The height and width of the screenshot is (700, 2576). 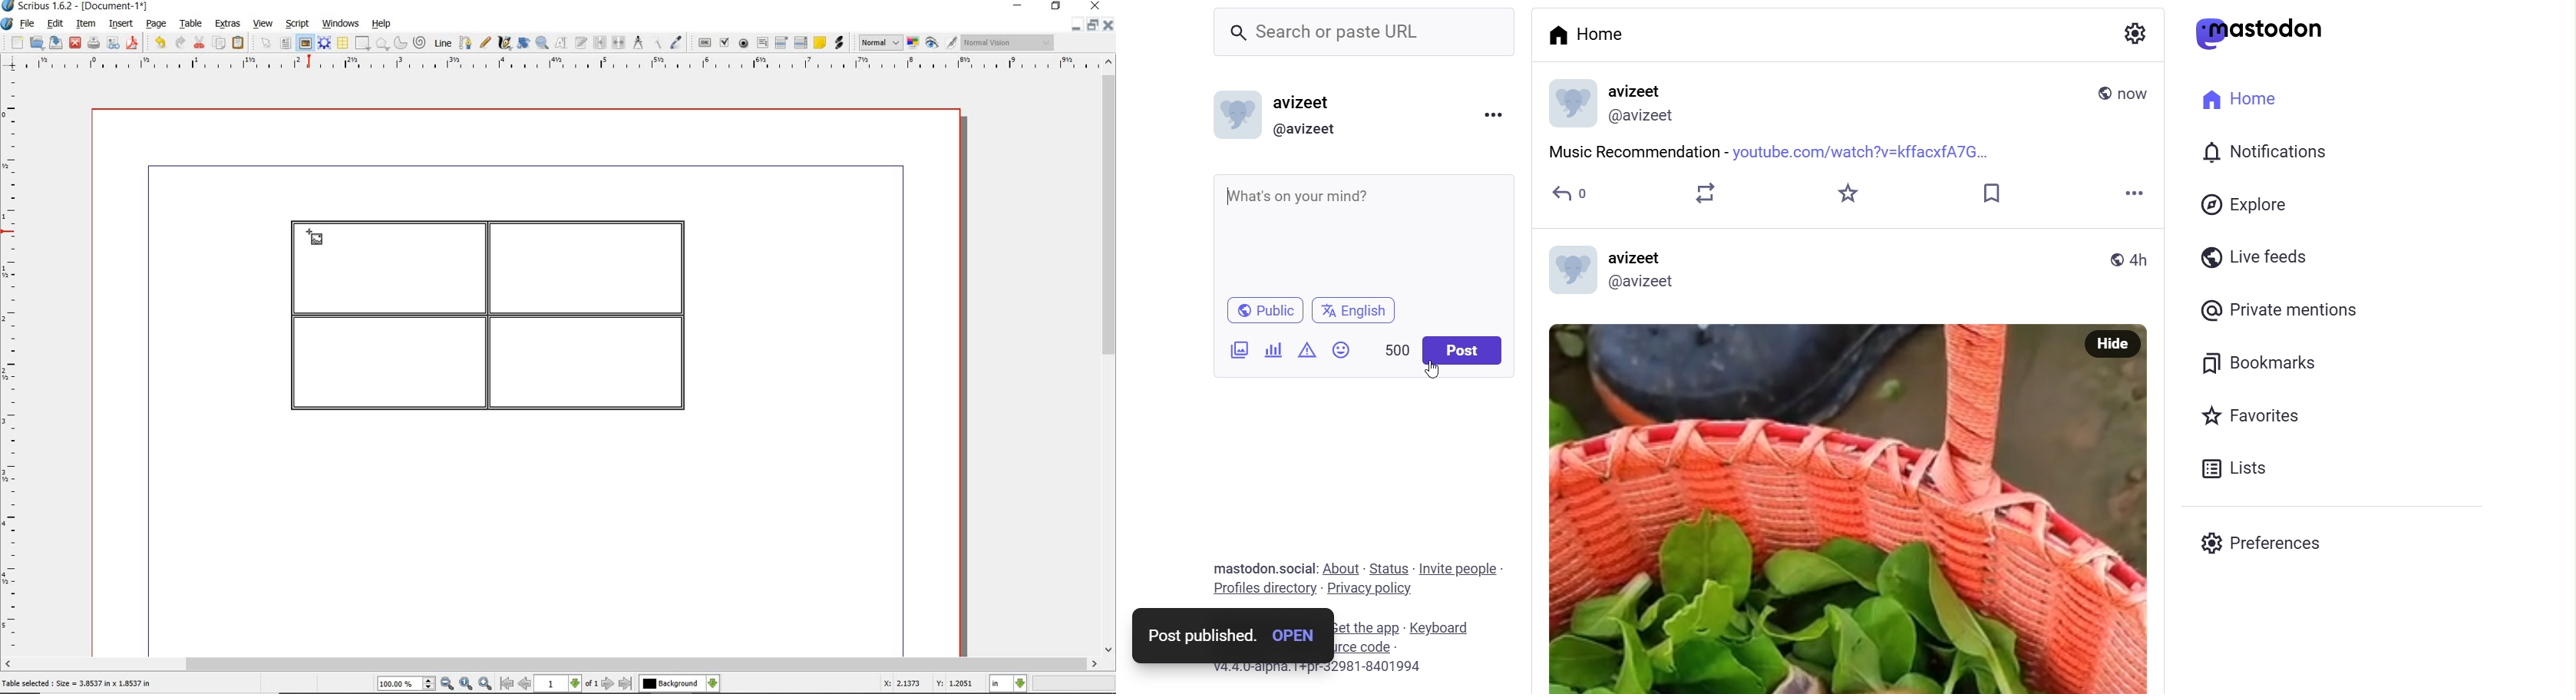 I want to click on source code, so click(x=1399, y=646).